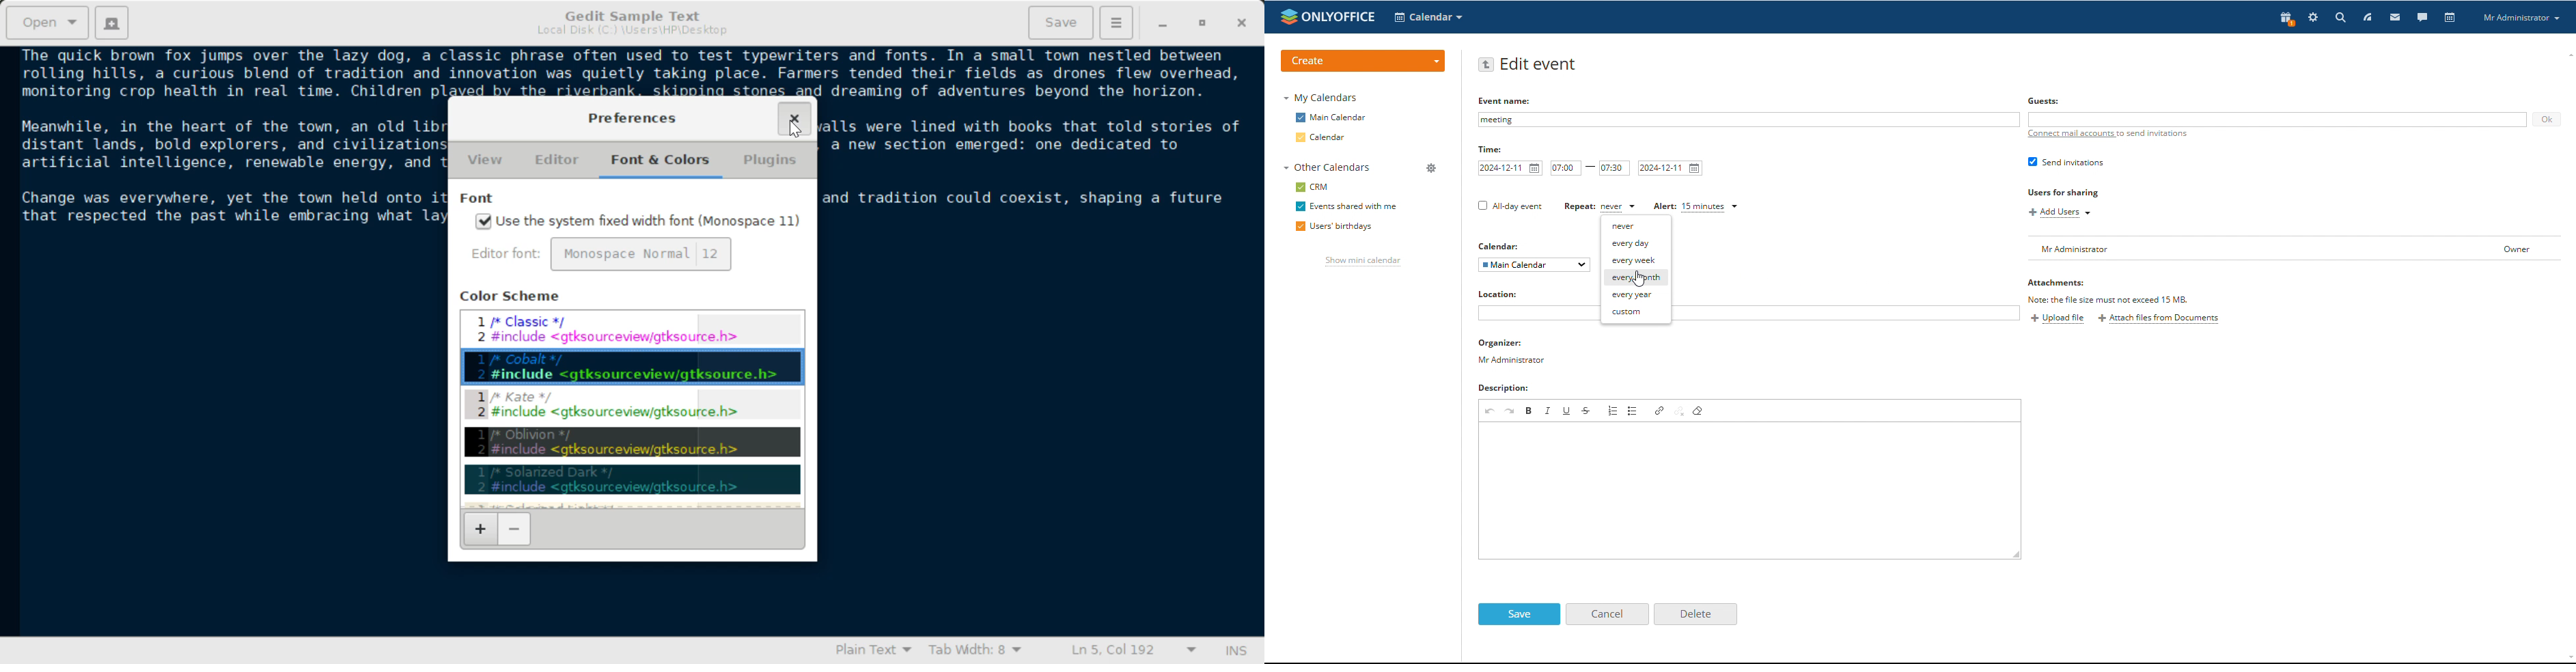 Image resolution: width=2576 pixels, height=672 pixels. I want to click on Description:, so click(1517, 389).